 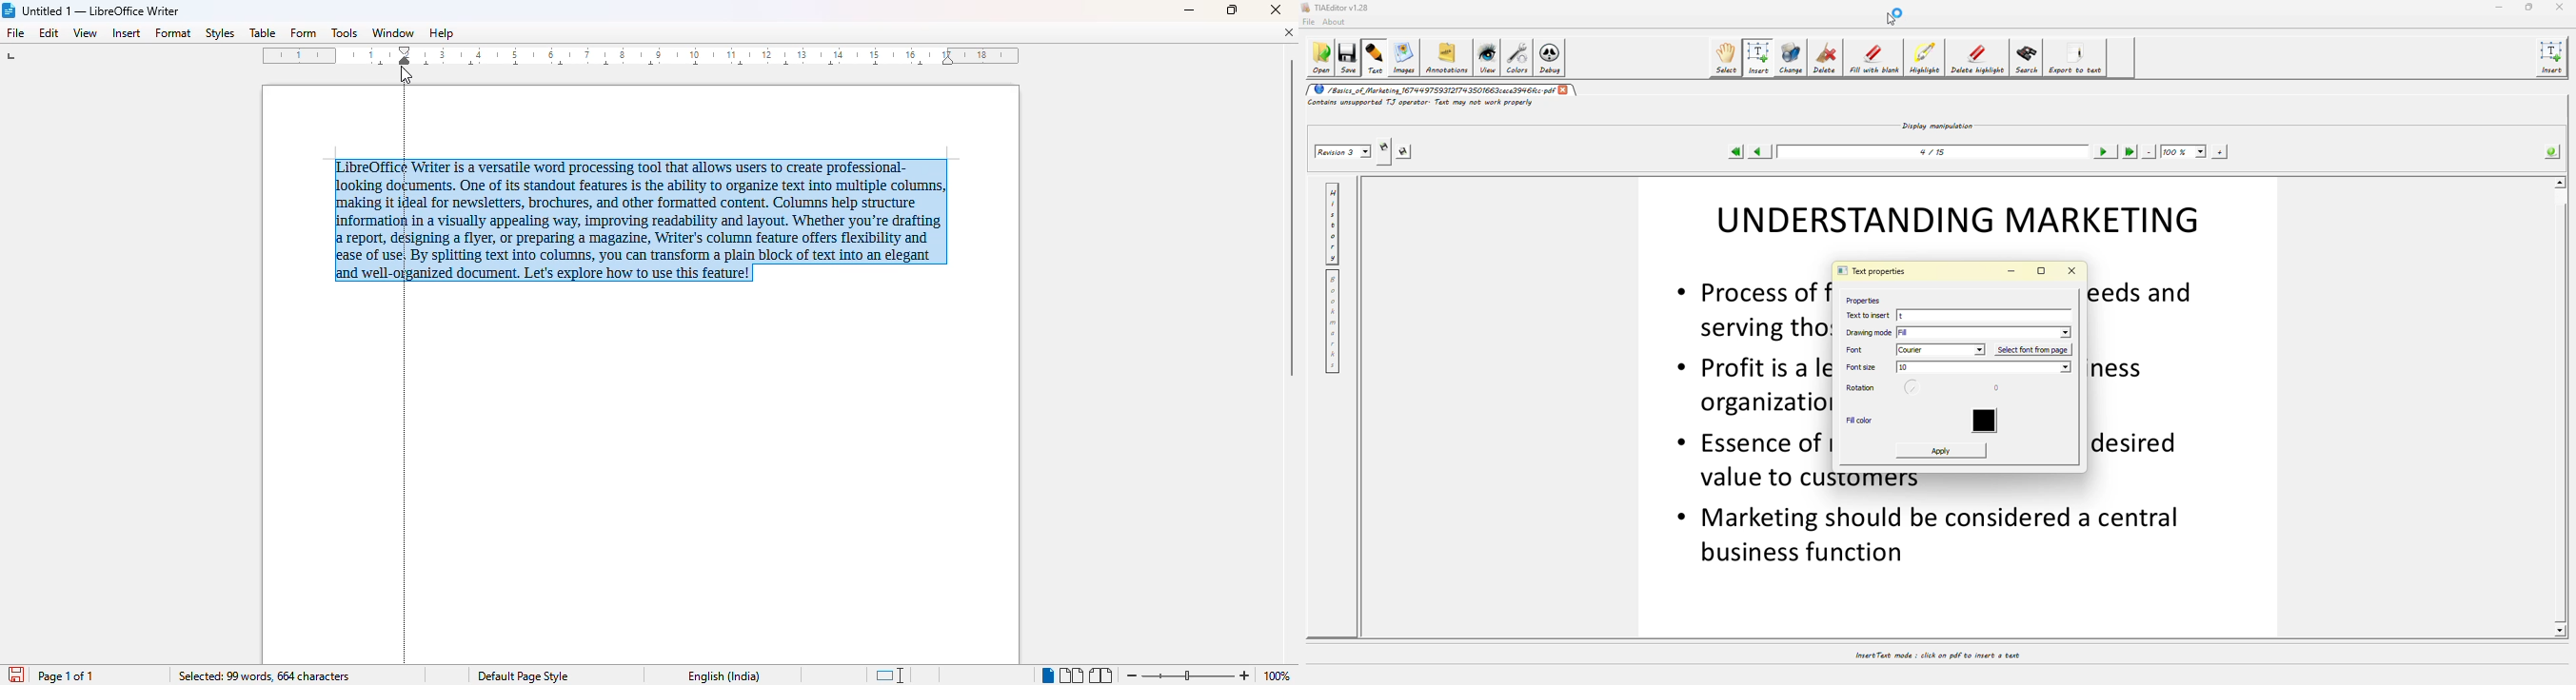 I want to click on cursor (dragging), so click(x=404, y=74).